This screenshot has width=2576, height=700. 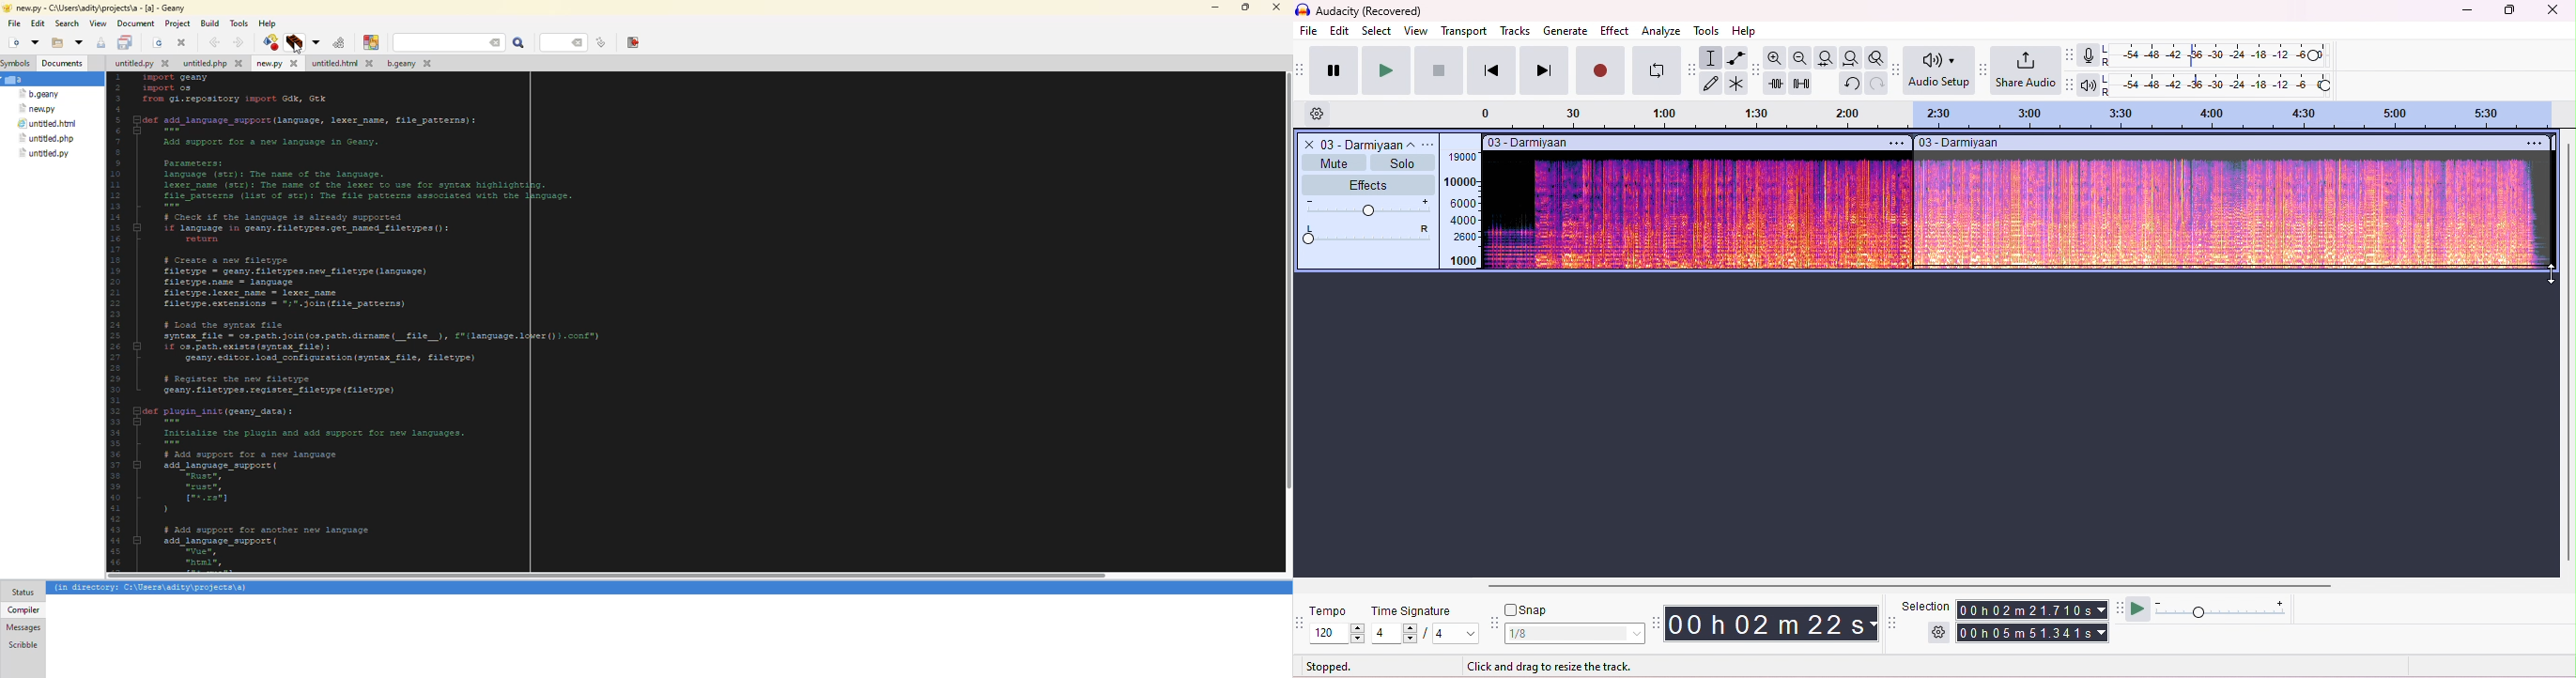 I want to click on solo, so click(x=1400, y=162).